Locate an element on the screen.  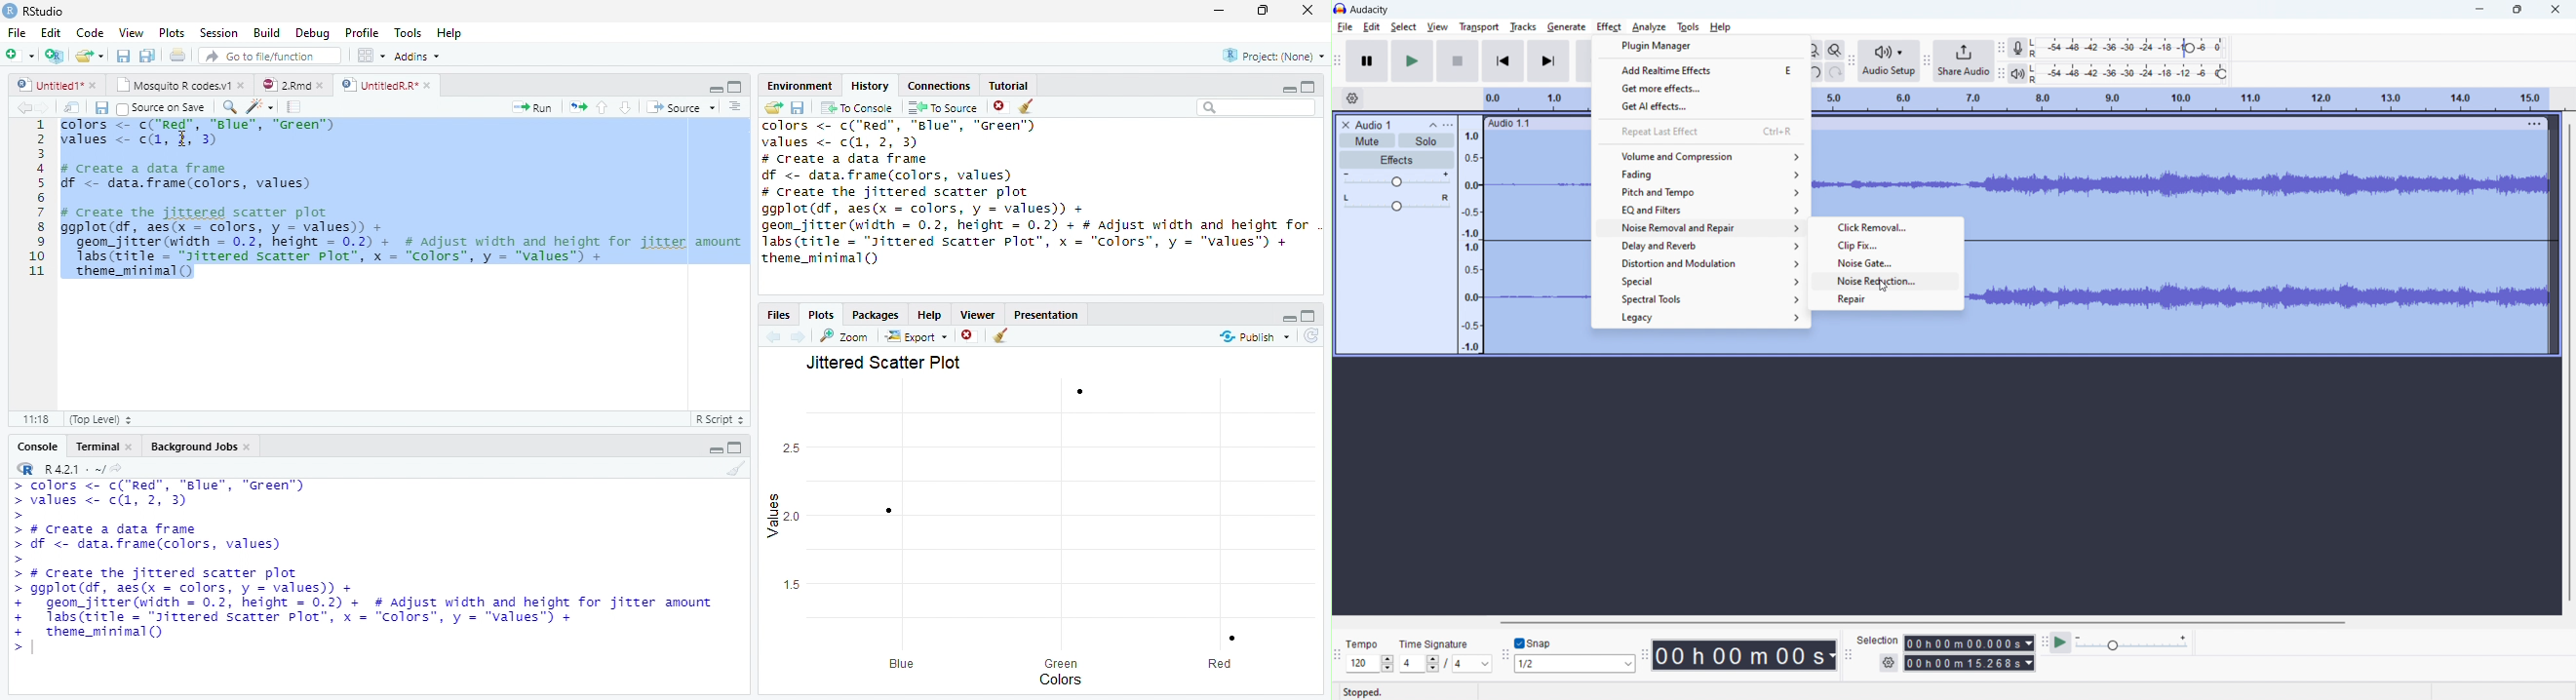
Show in new window is located at coordinates (71, 108).